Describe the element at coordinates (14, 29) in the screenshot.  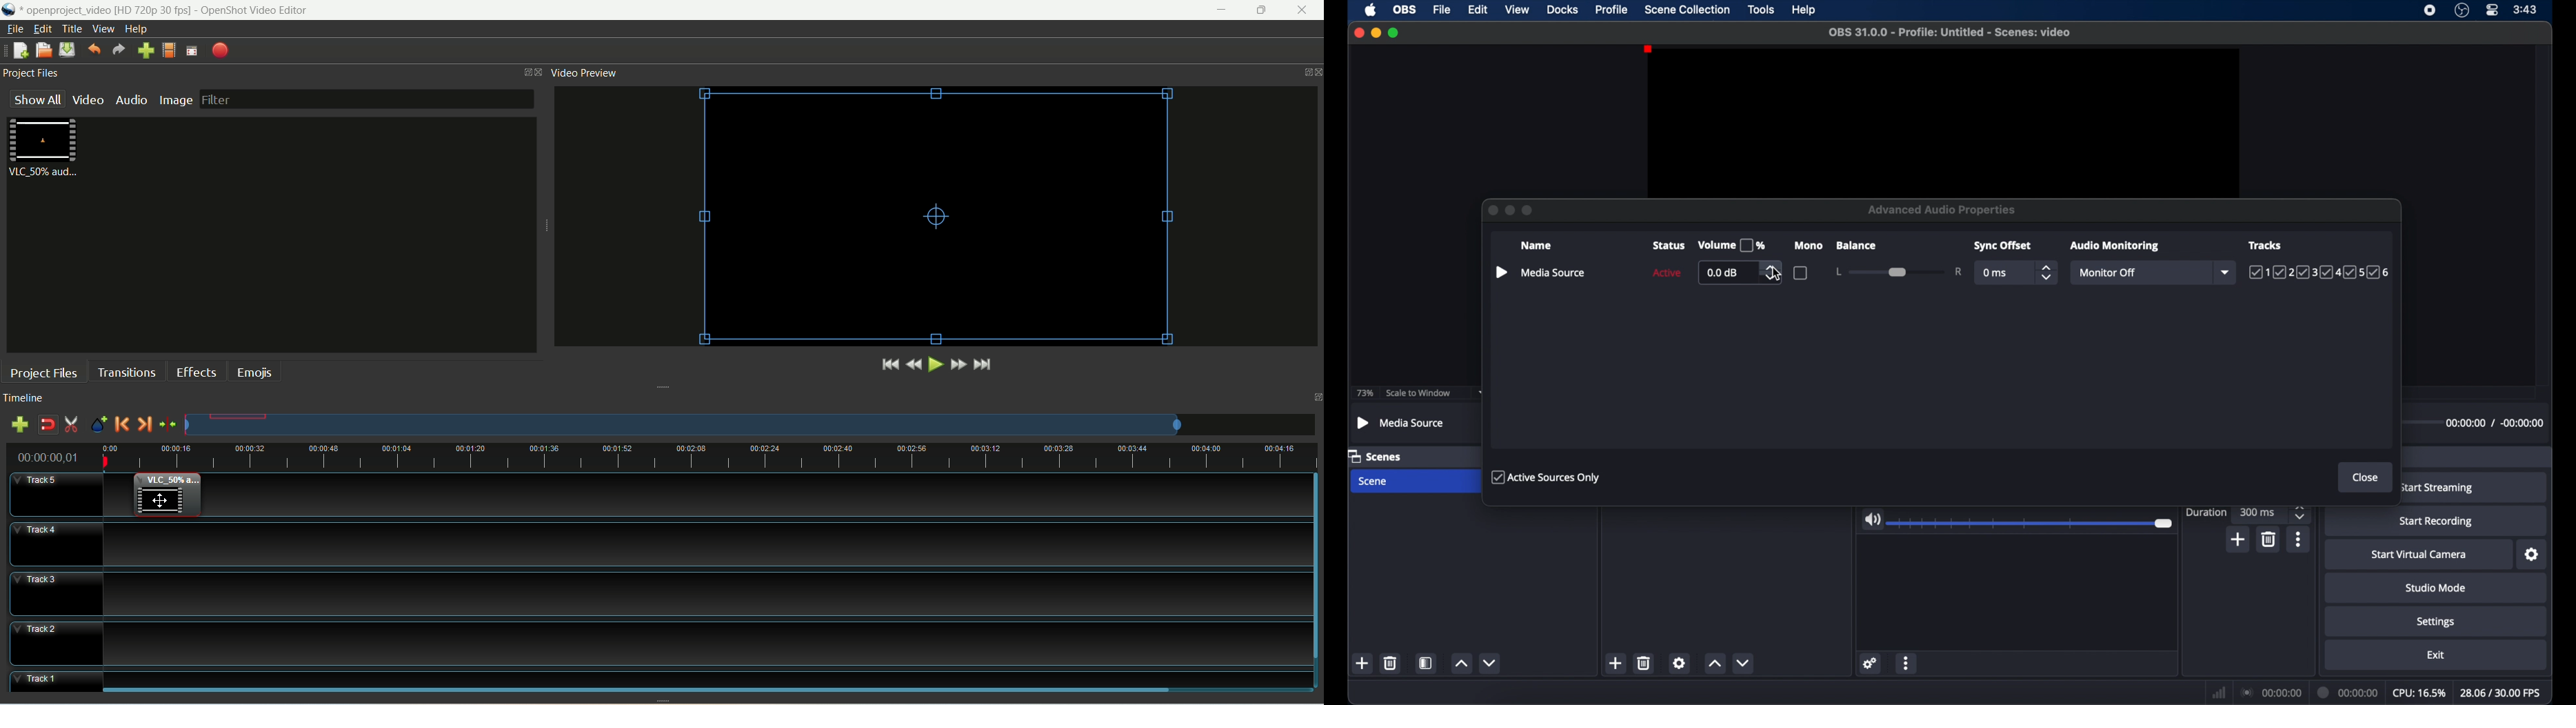
I see `file` at that location.